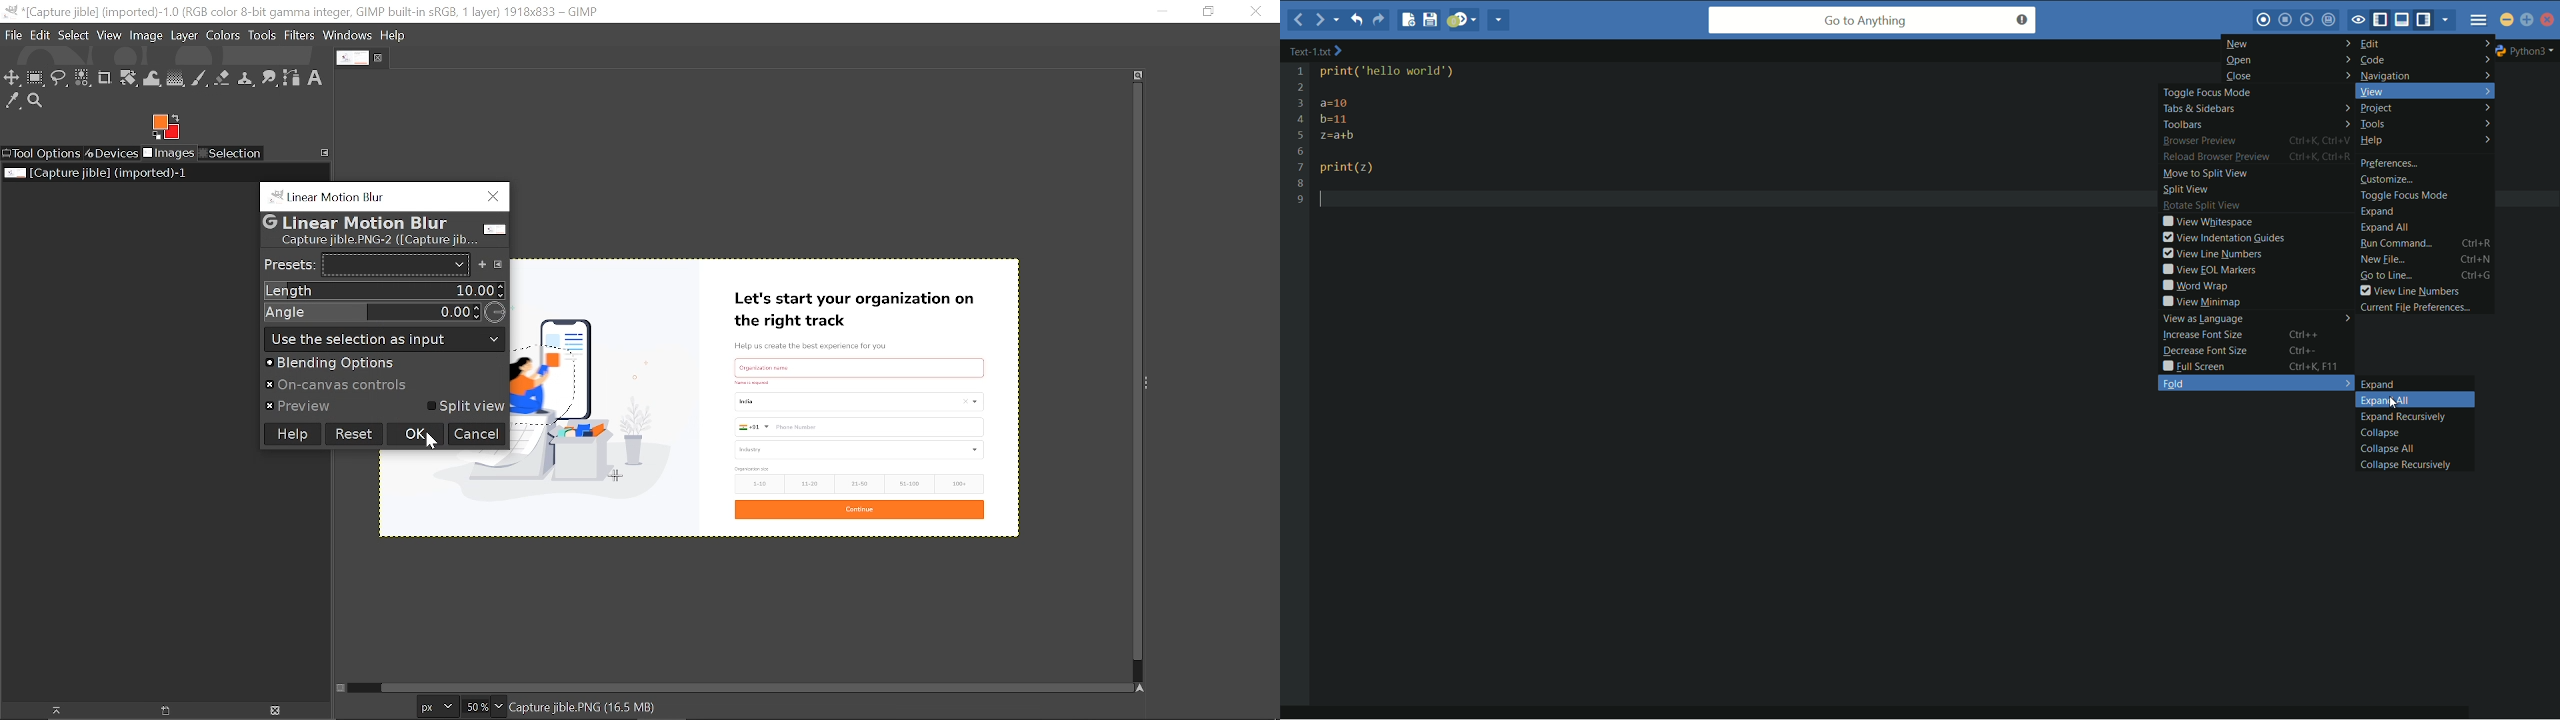 The width and height of the screenshot is (2576, 728). What do you see at coordinates (476, 435) in the screenshot?
I see `Cancel` at bounding box center [476, 435].